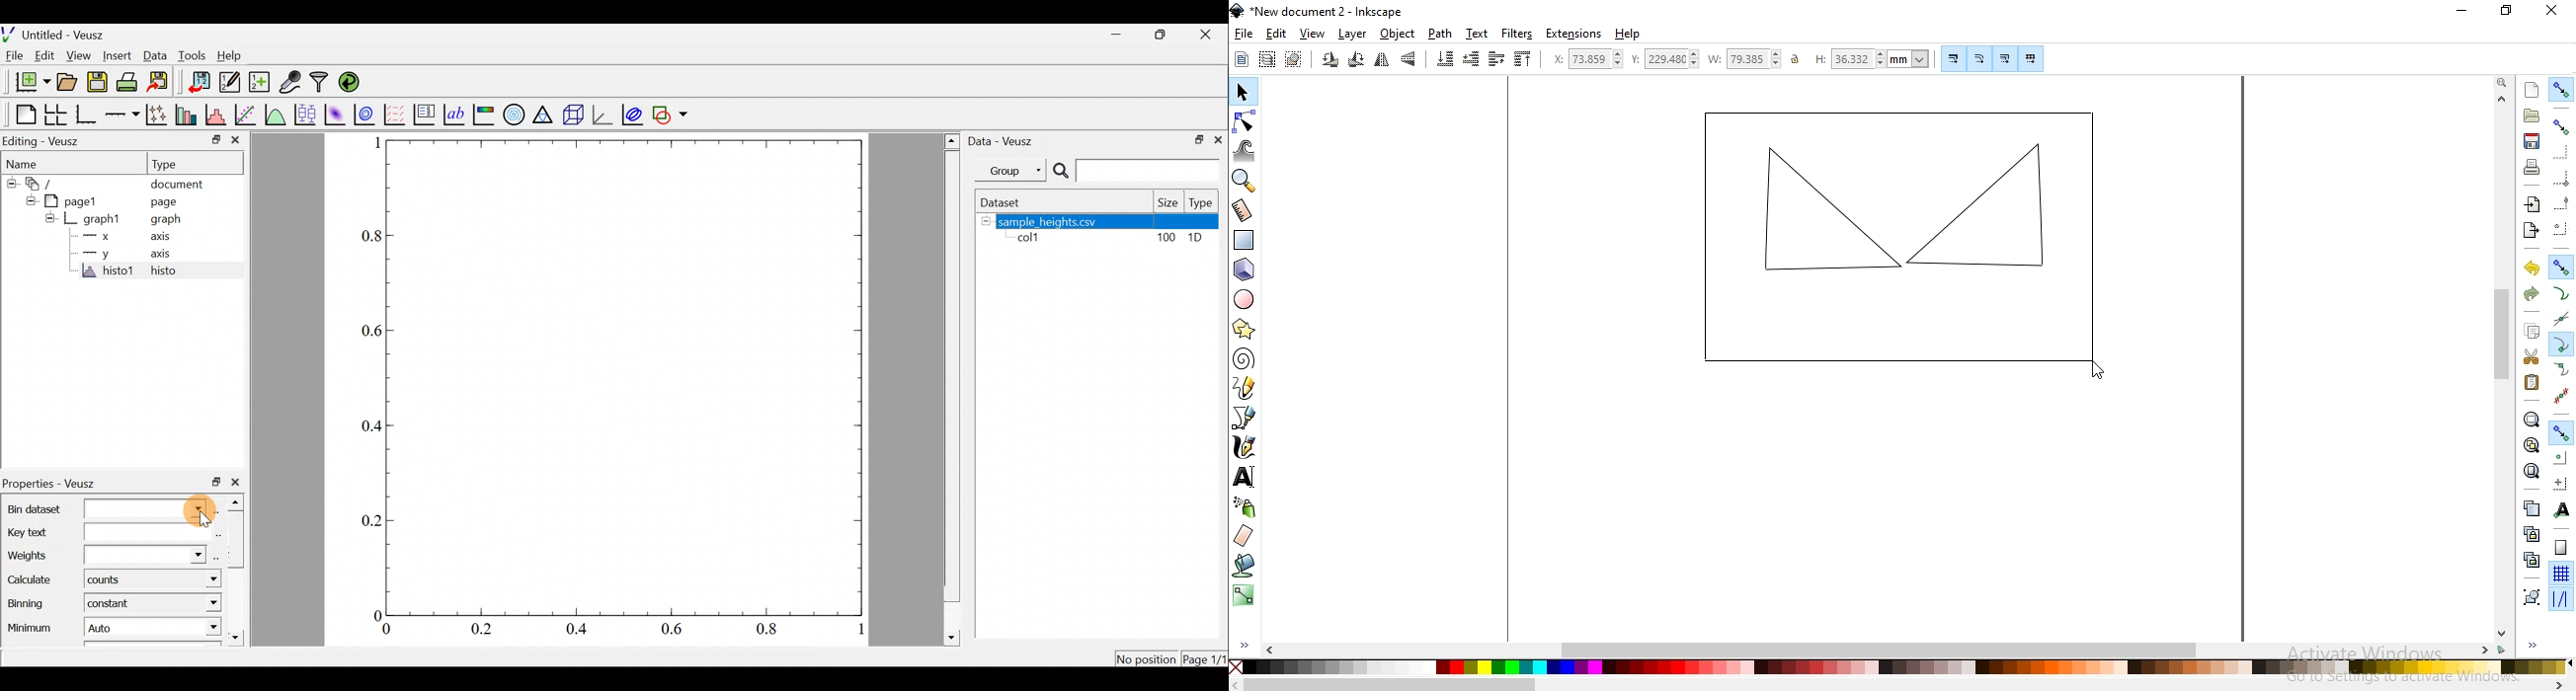  What do you see at coordinates (2529, 230) in the screenshot?
I see `export document` at bounding box center [2529, 230].